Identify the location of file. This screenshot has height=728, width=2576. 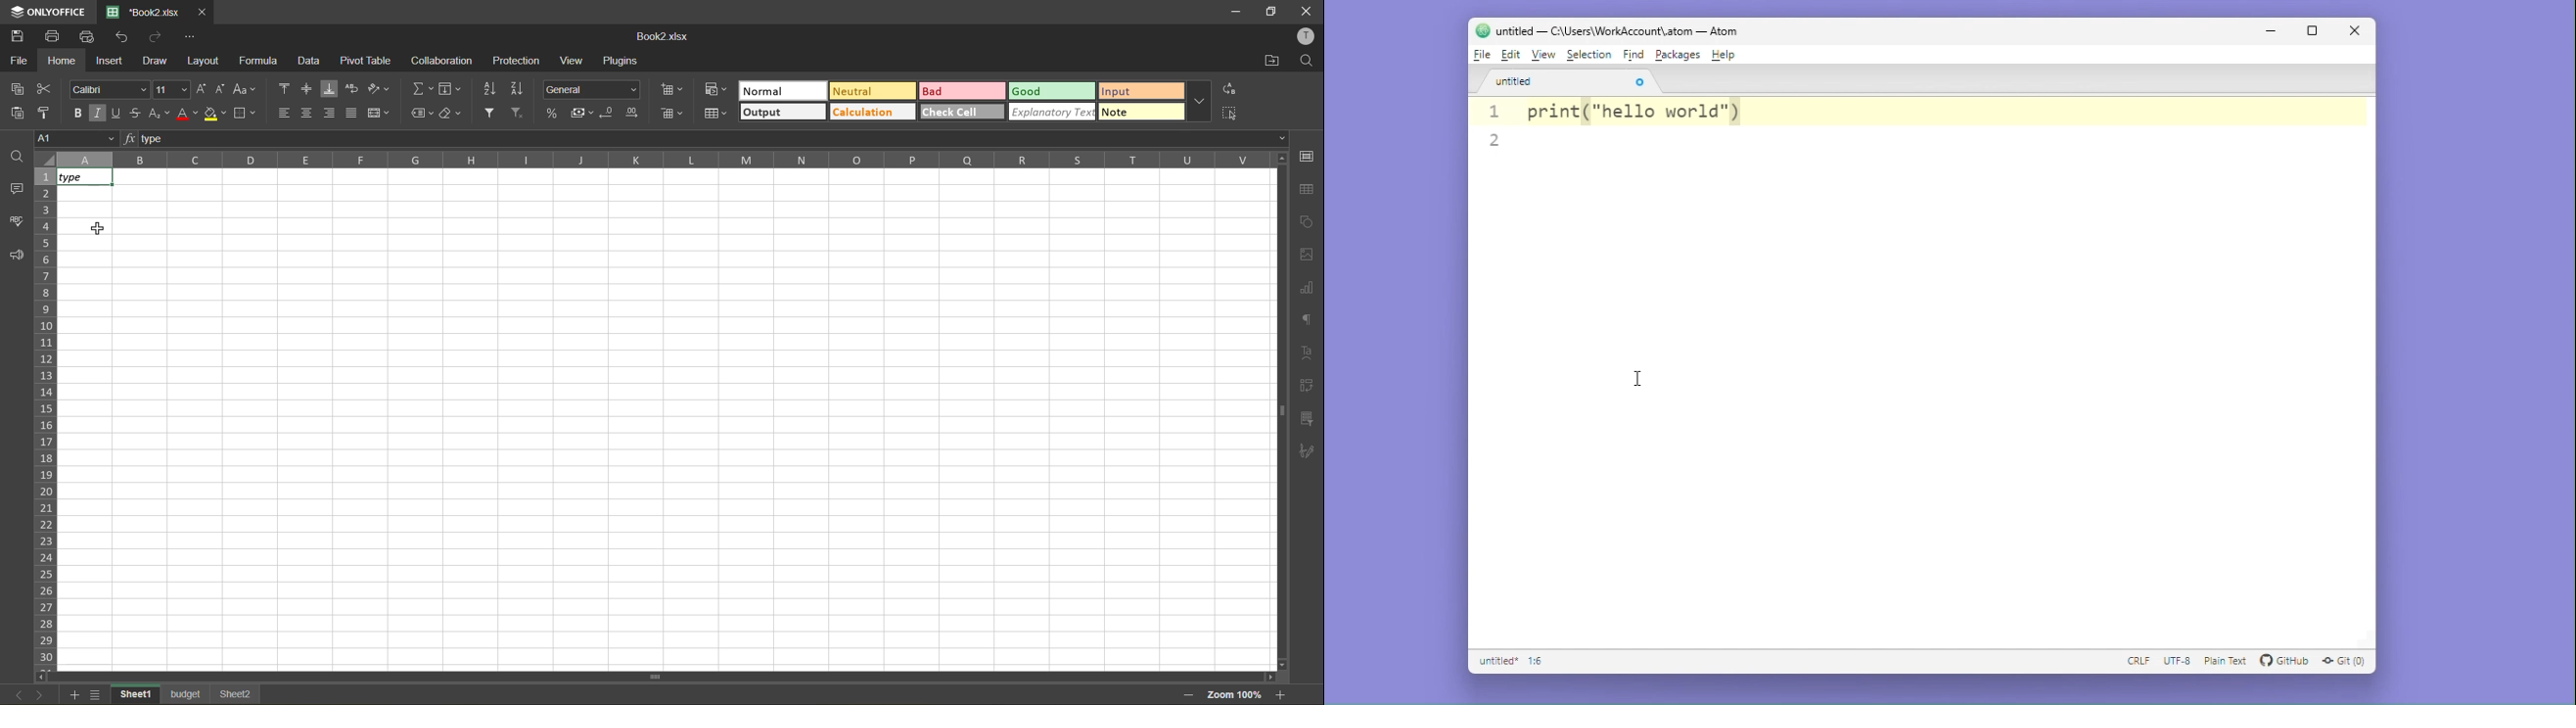
(19, 59).